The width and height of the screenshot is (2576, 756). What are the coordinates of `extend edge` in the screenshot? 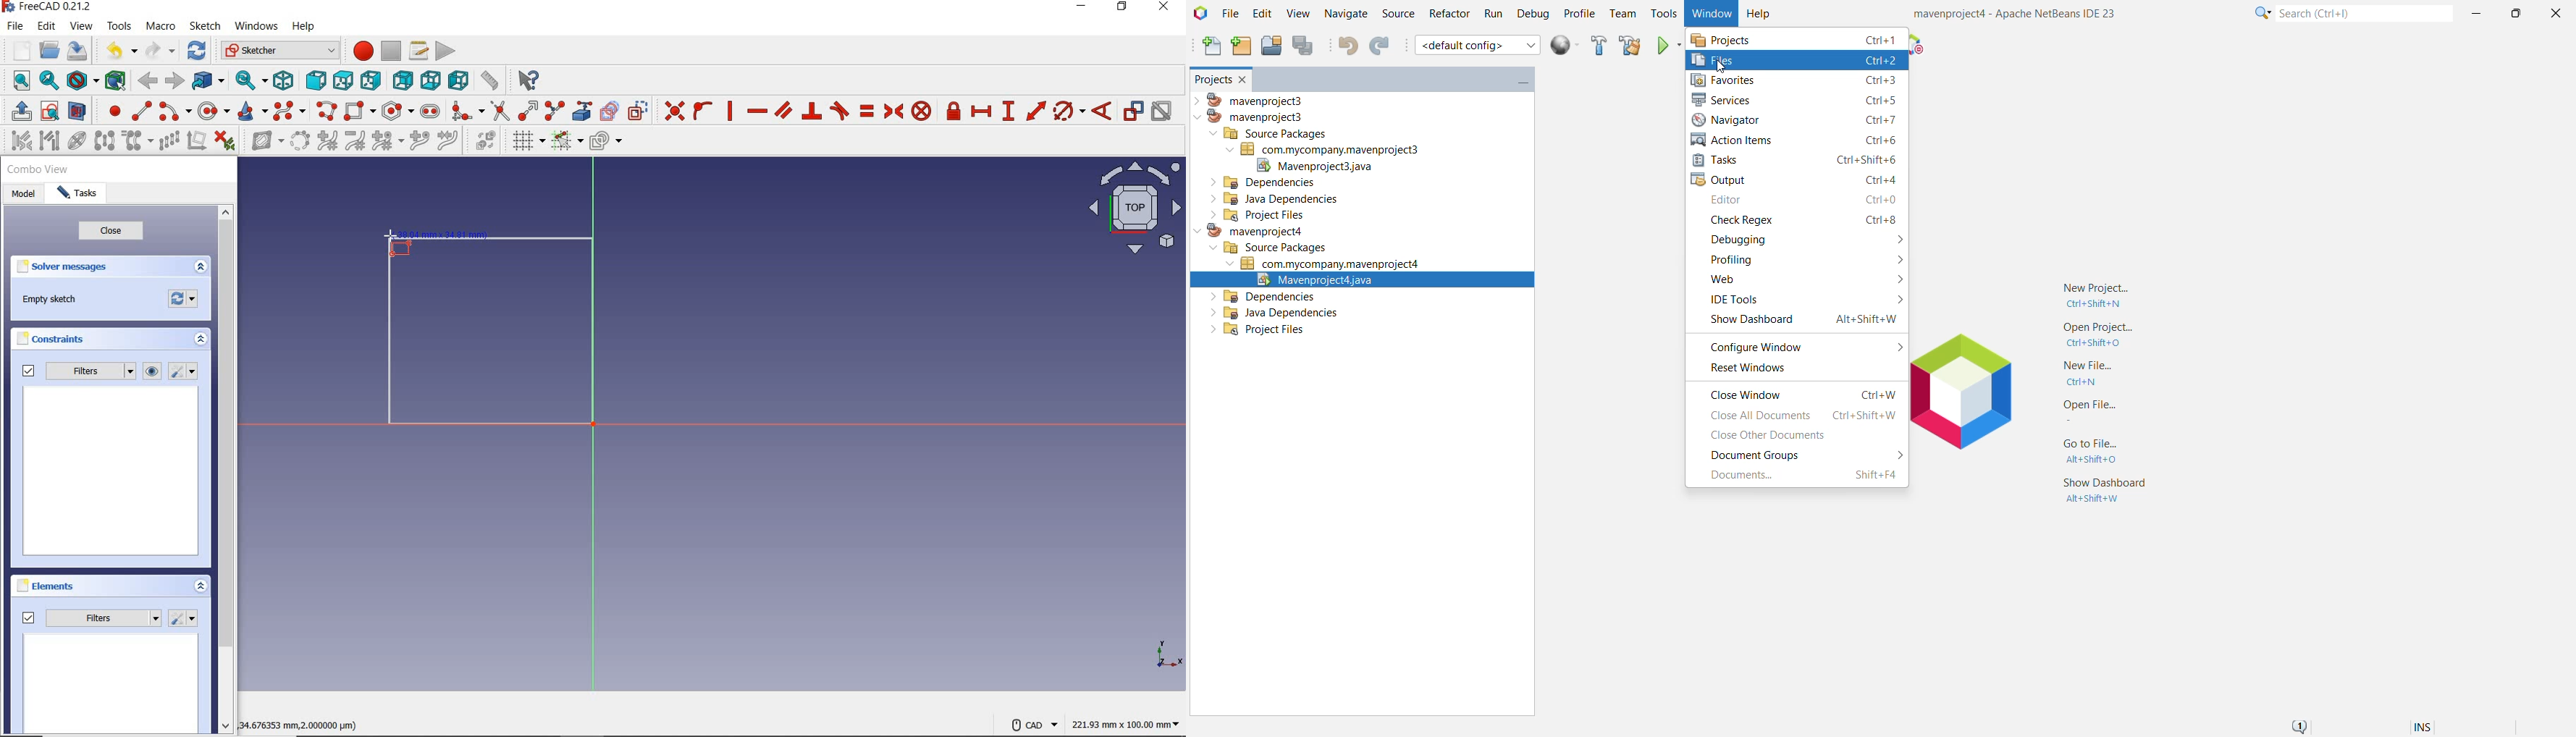 It's located at (529, 111).